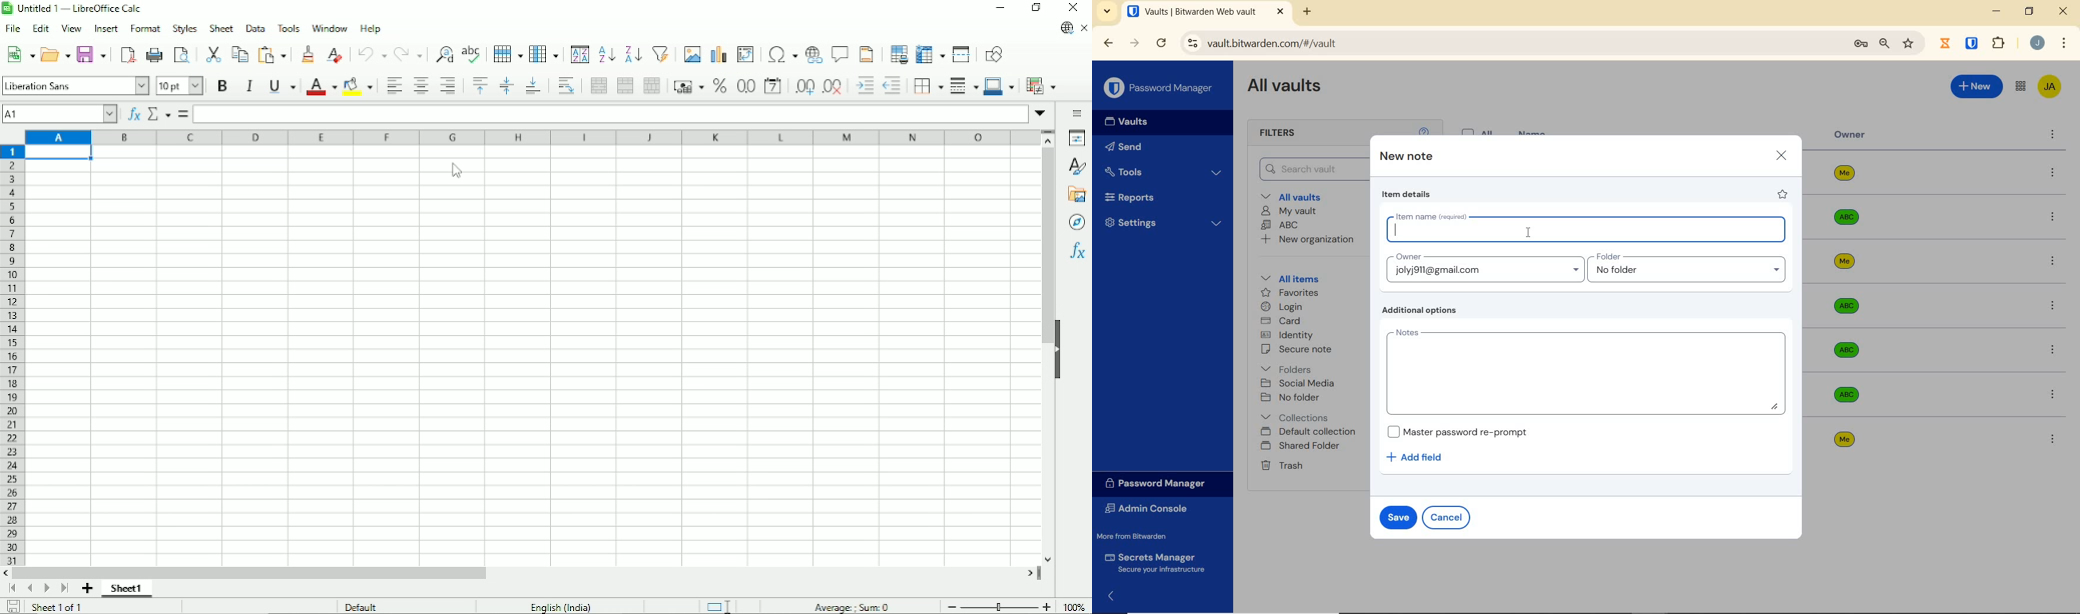  What do you see at coordinates (1159, 198) in the screenshot?
I see `Reports` at bounding box center [1159, 198].